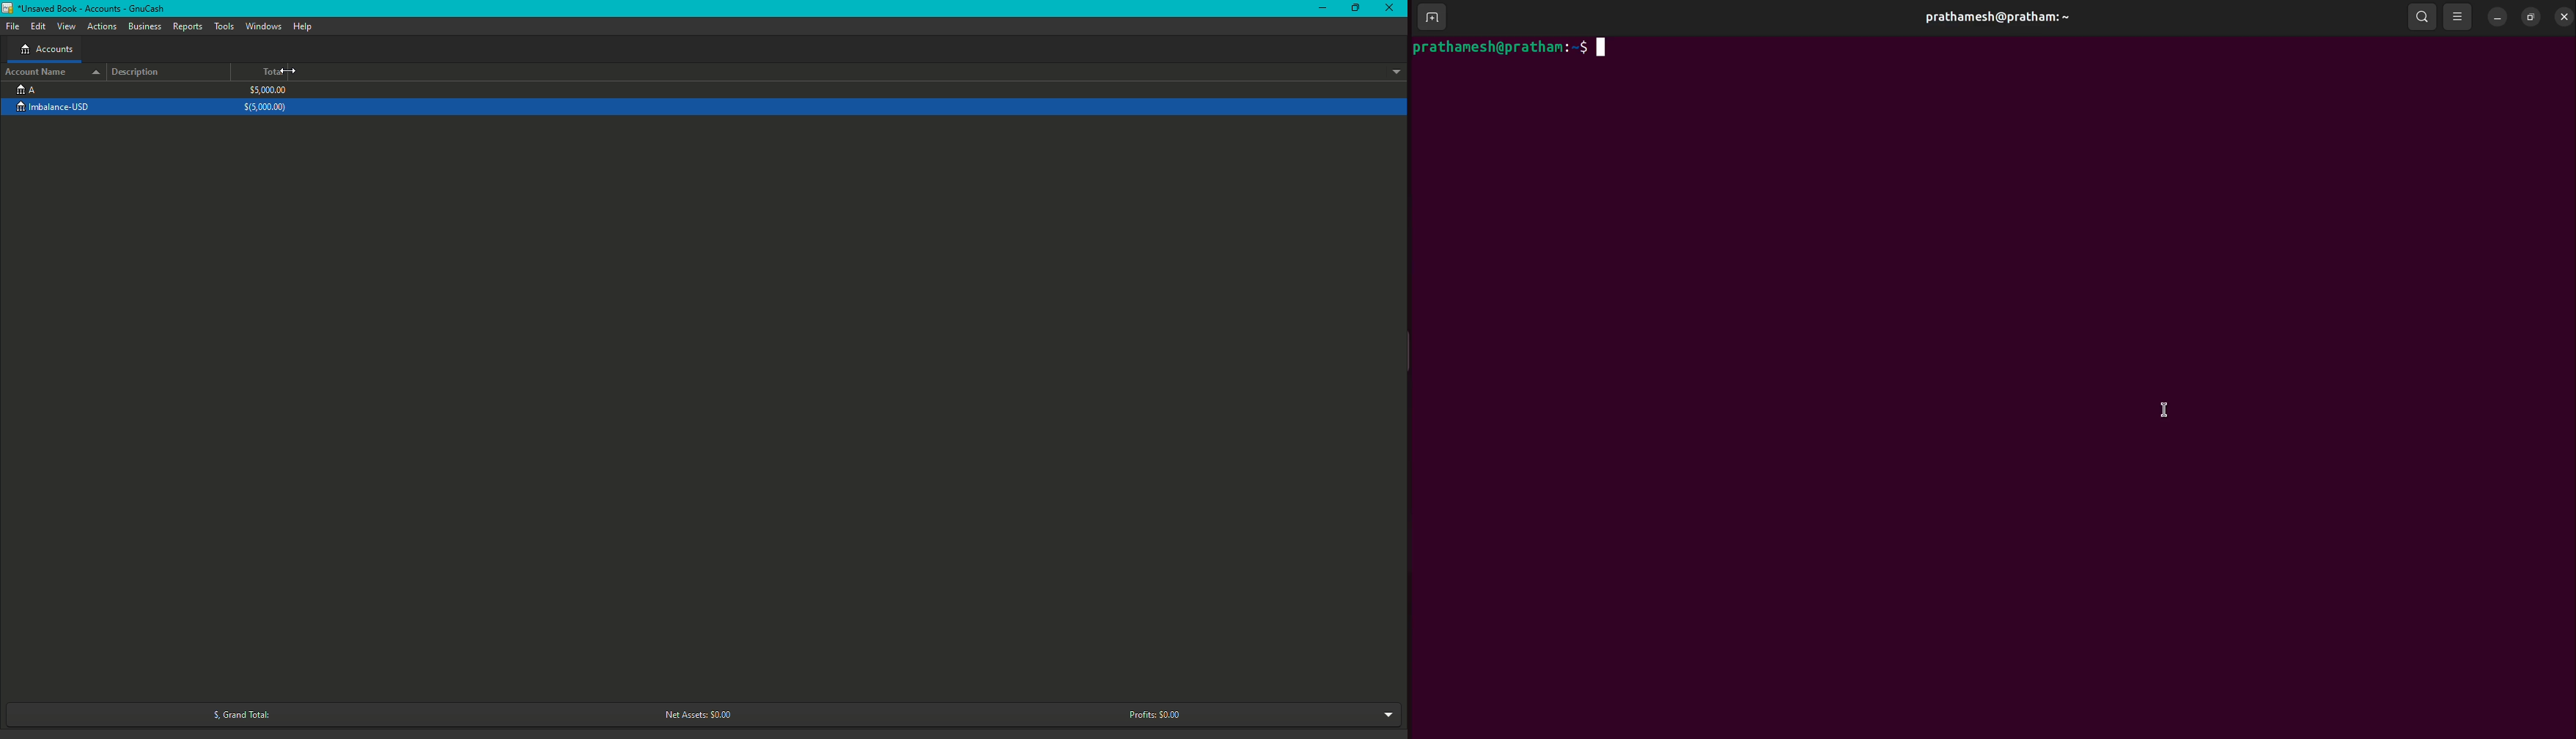 The image size is (2576, 756). What do you see at coordinates (1996, 17) in the screenshot?
I see `prathmesh@pratham:~` at bounding box center [1996, 17].